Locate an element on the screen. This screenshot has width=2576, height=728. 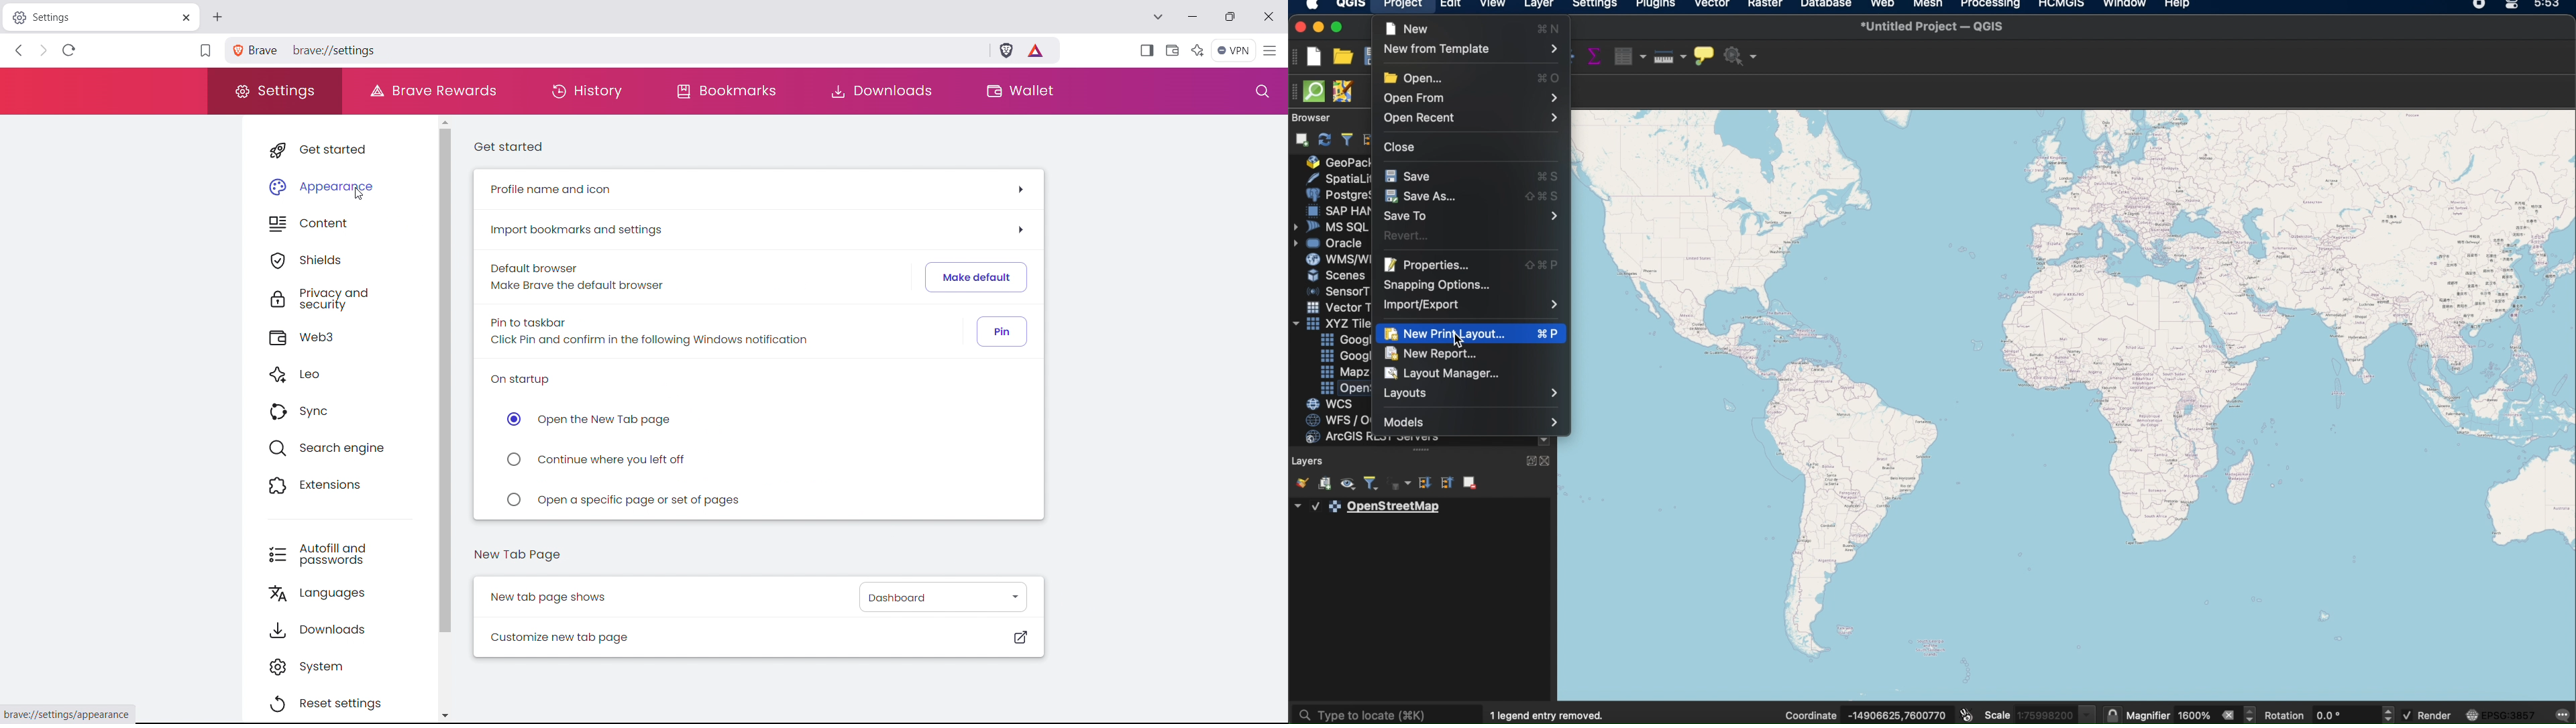
shields is located at coordinates (341, 258).